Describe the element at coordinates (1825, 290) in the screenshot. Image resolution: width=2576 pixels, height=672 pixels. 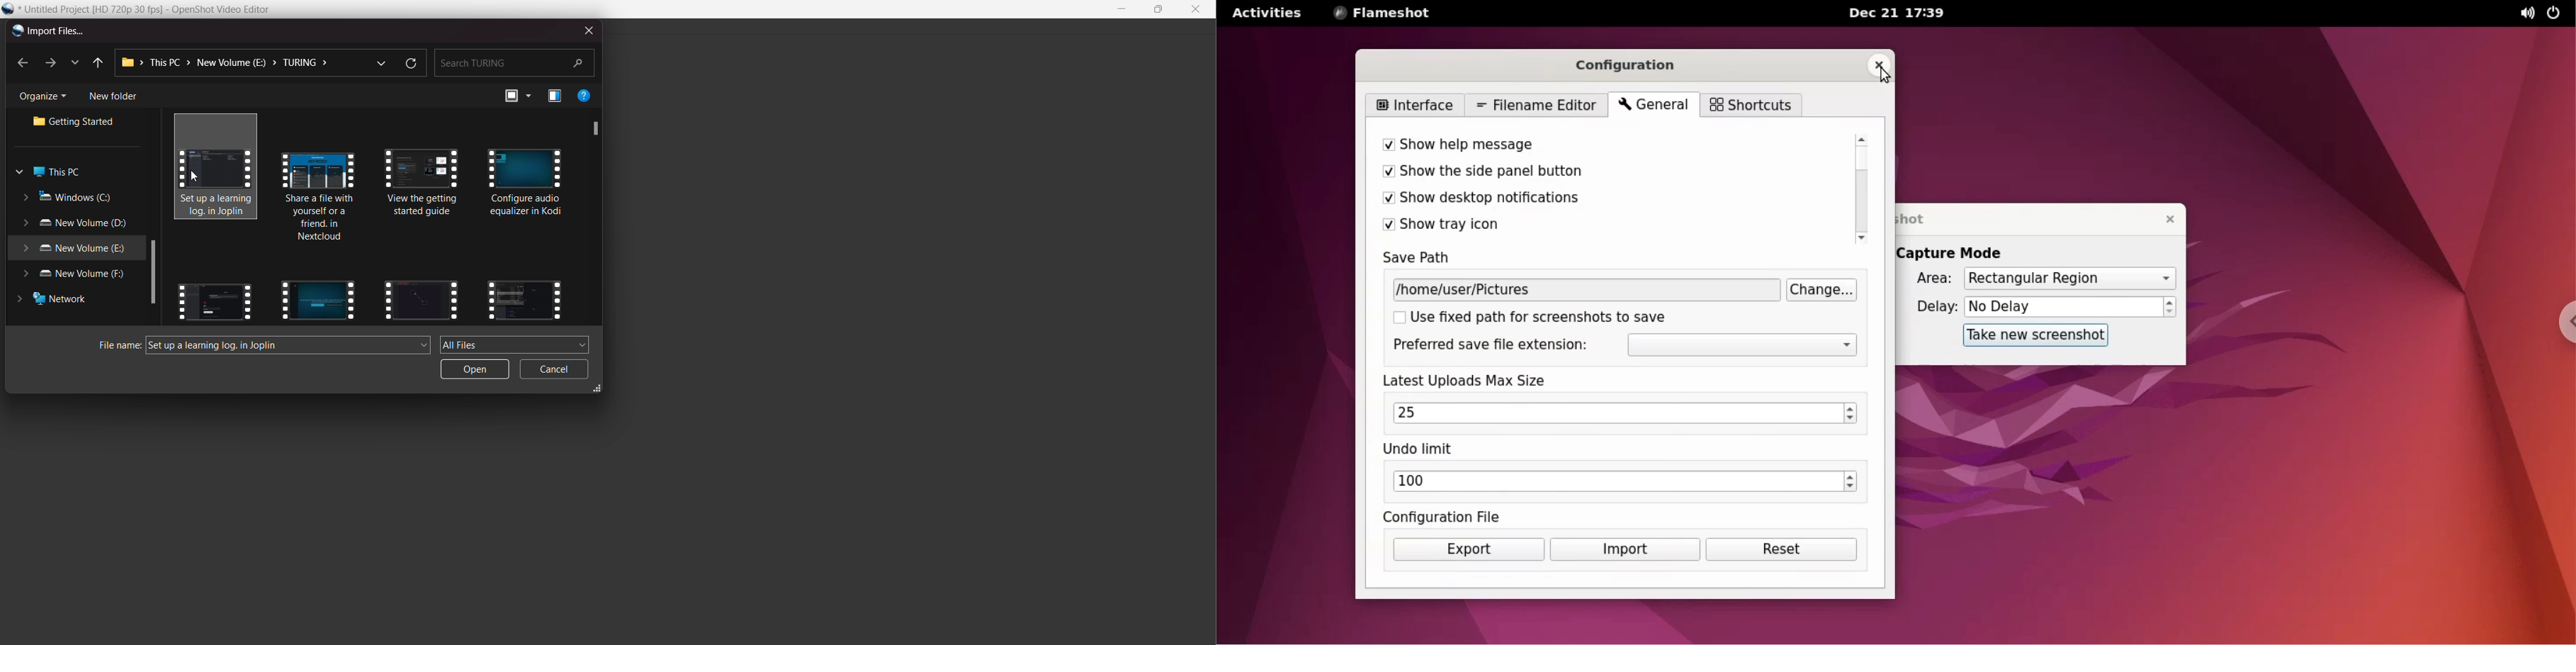
I see `change path` at that location.